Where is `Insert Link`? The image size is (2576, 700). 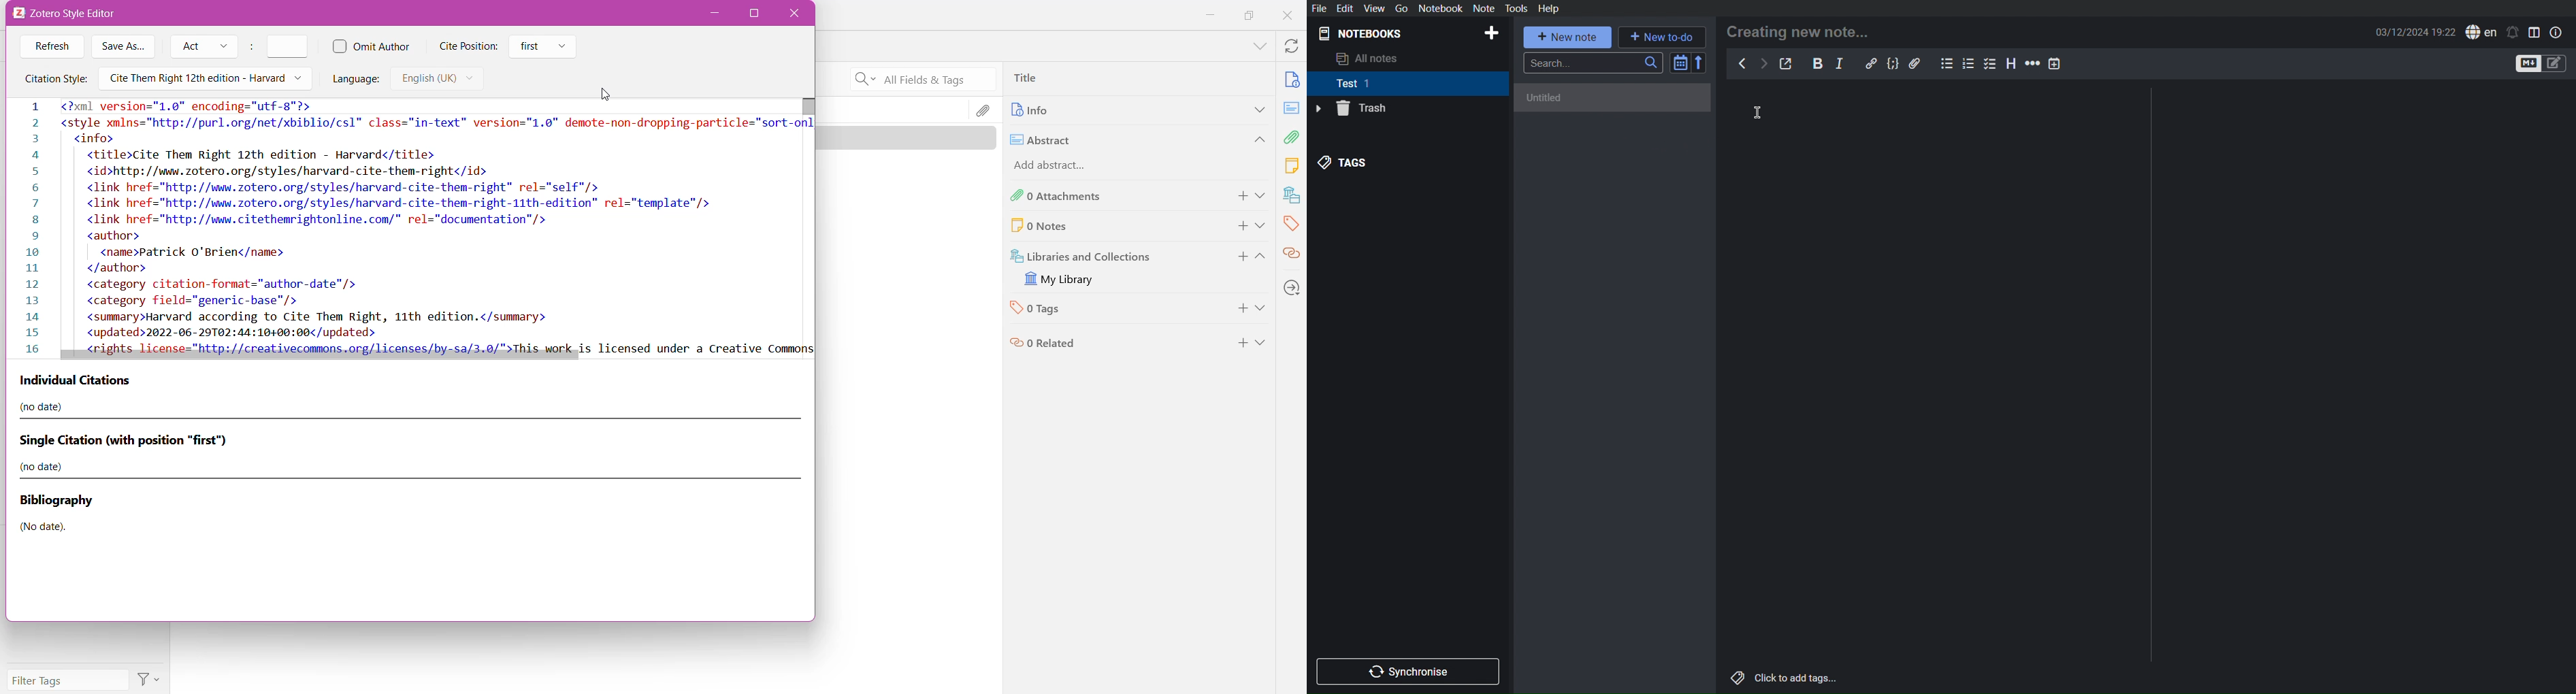 Insert Link is located at coordinates (1871, 63).